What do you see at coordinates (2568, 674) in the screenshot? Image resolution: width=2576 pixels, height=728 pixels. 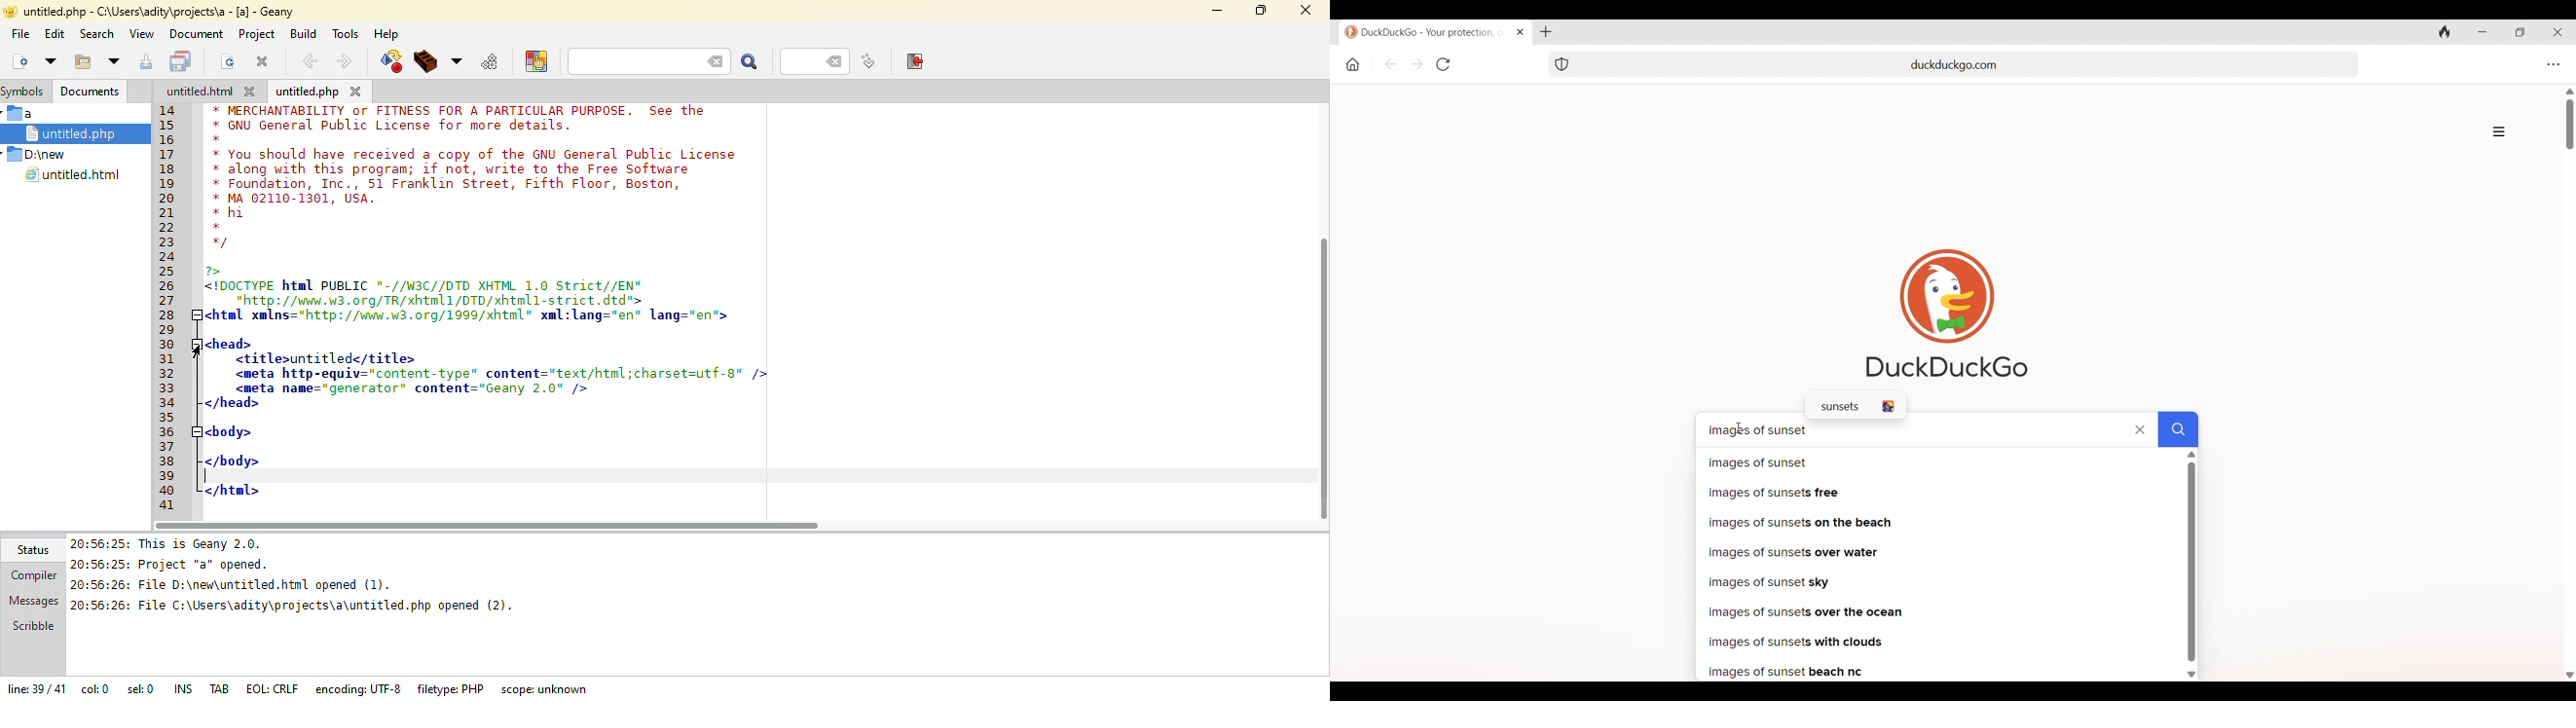 I see `Scroll down` at bounding box center [2568, 674].